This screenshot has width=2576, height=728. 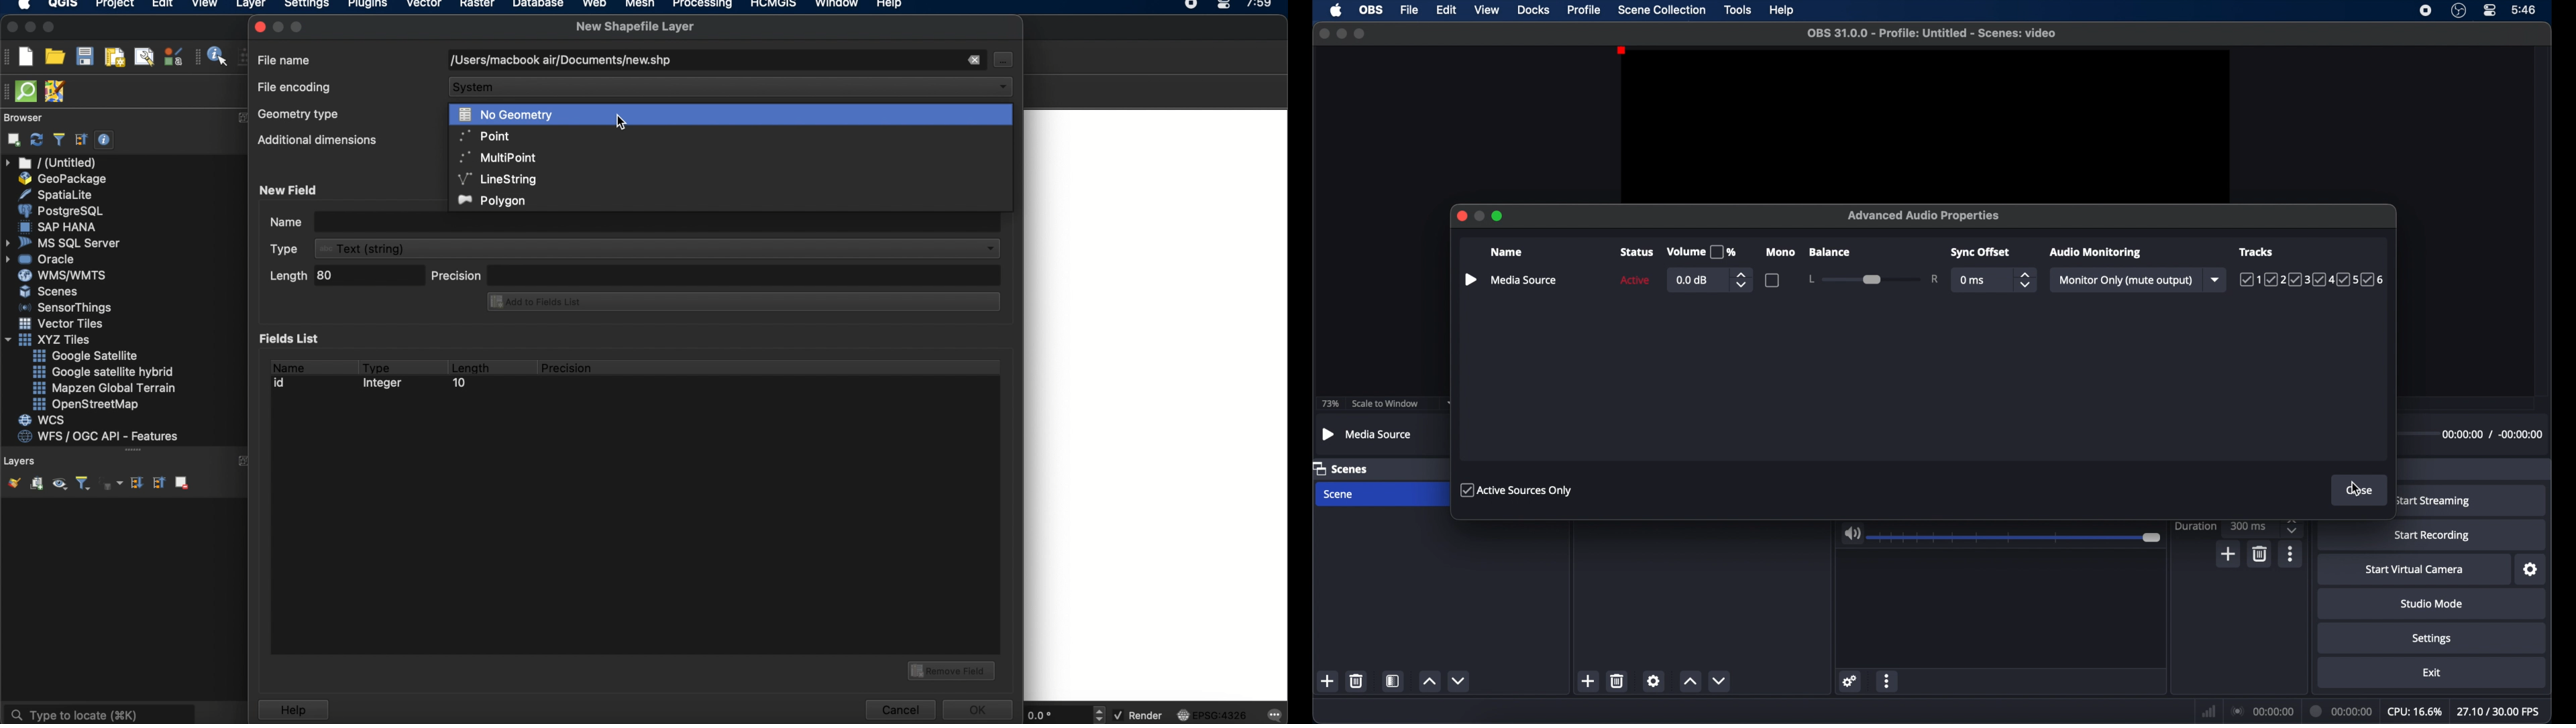 What do you see at coordinates (2259, 553) in the screenshot?
I see `delete` at bounding box center [2259, 553].